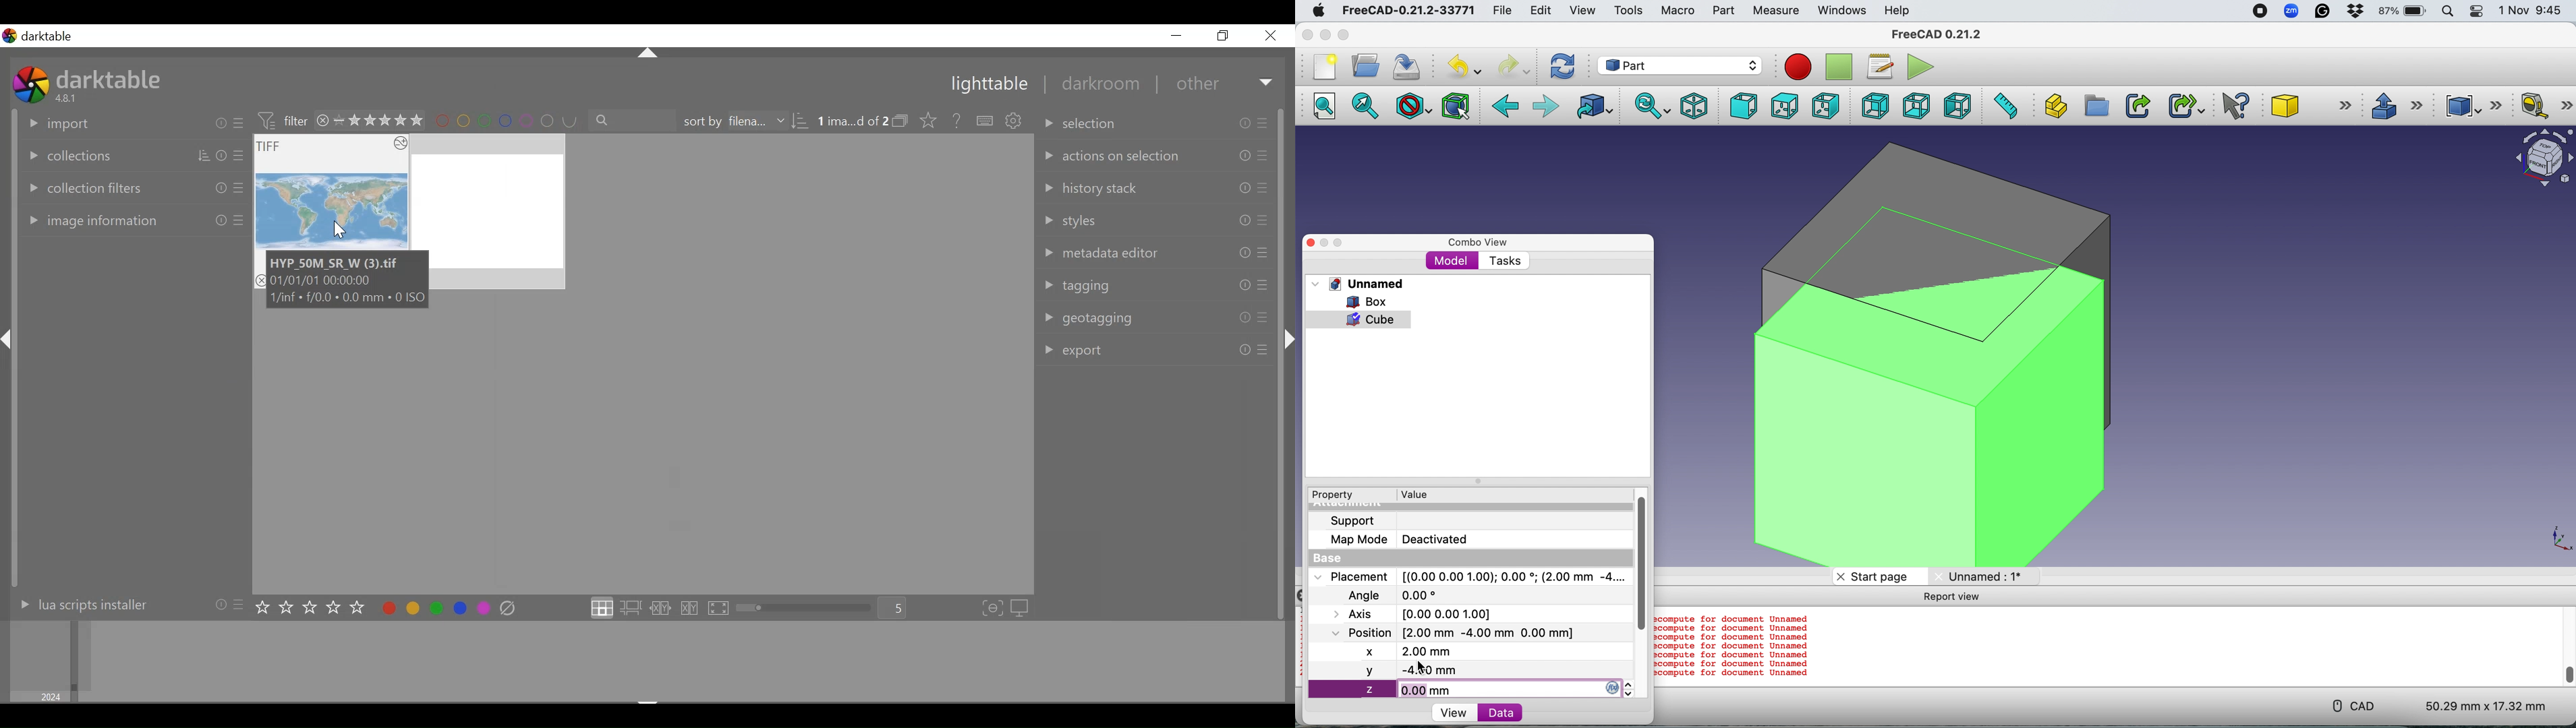  What do you see at coordinates (1308, 34) in the screenshot?
I see `Close` at bounding box center [1308, 34].